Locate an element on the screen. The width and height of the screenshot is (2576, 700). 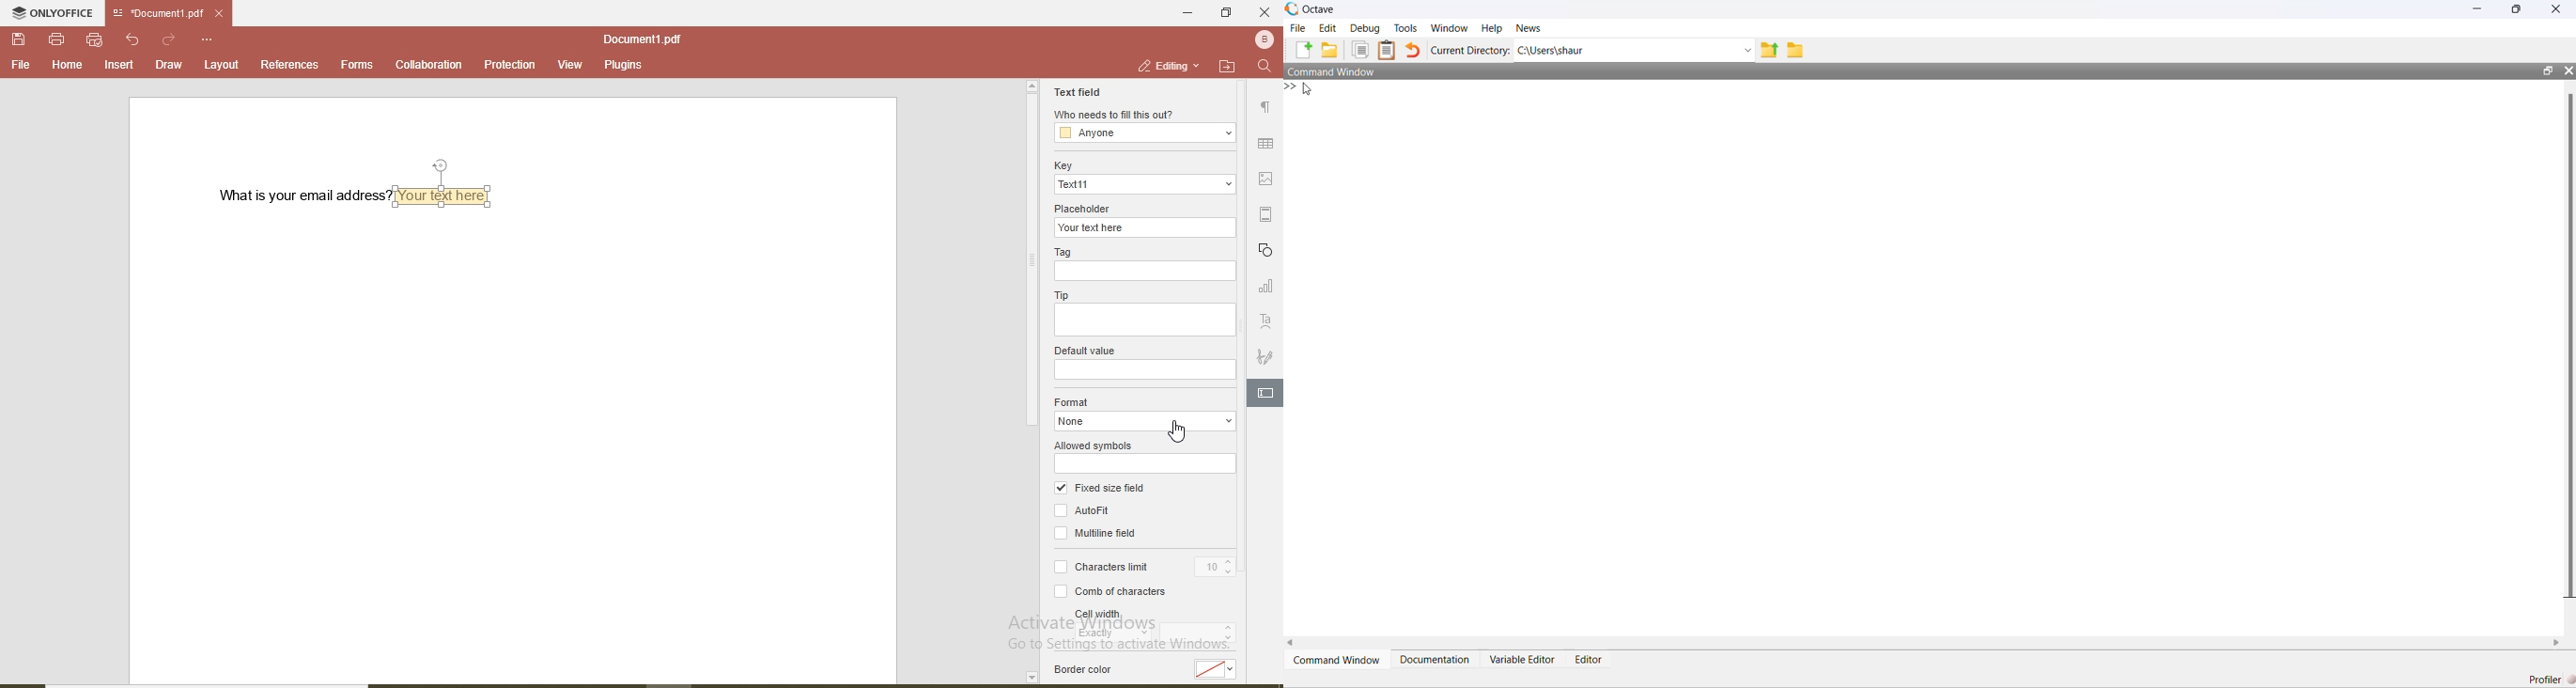
view is located at coordinates (565, 62).